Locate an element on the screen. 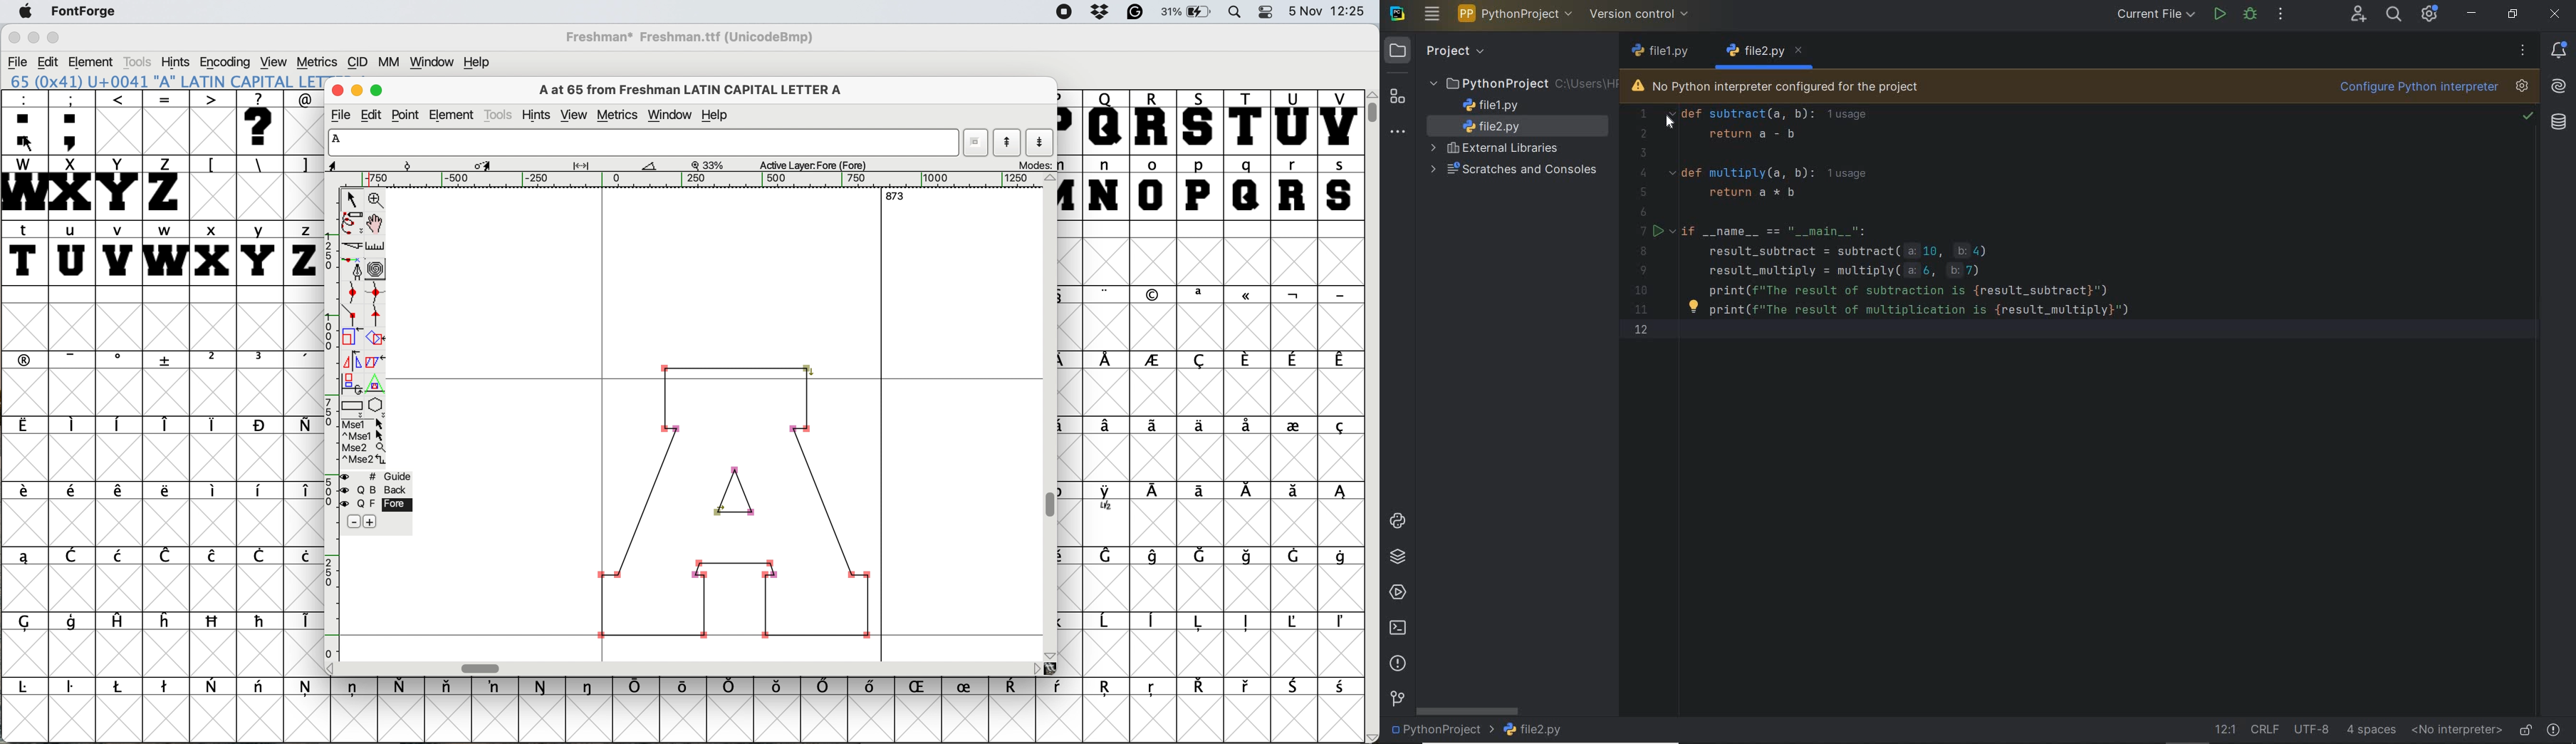 Image resolution: width=2576 pixels, height=756 pixels. more options is located at coordinates (2521, 50).